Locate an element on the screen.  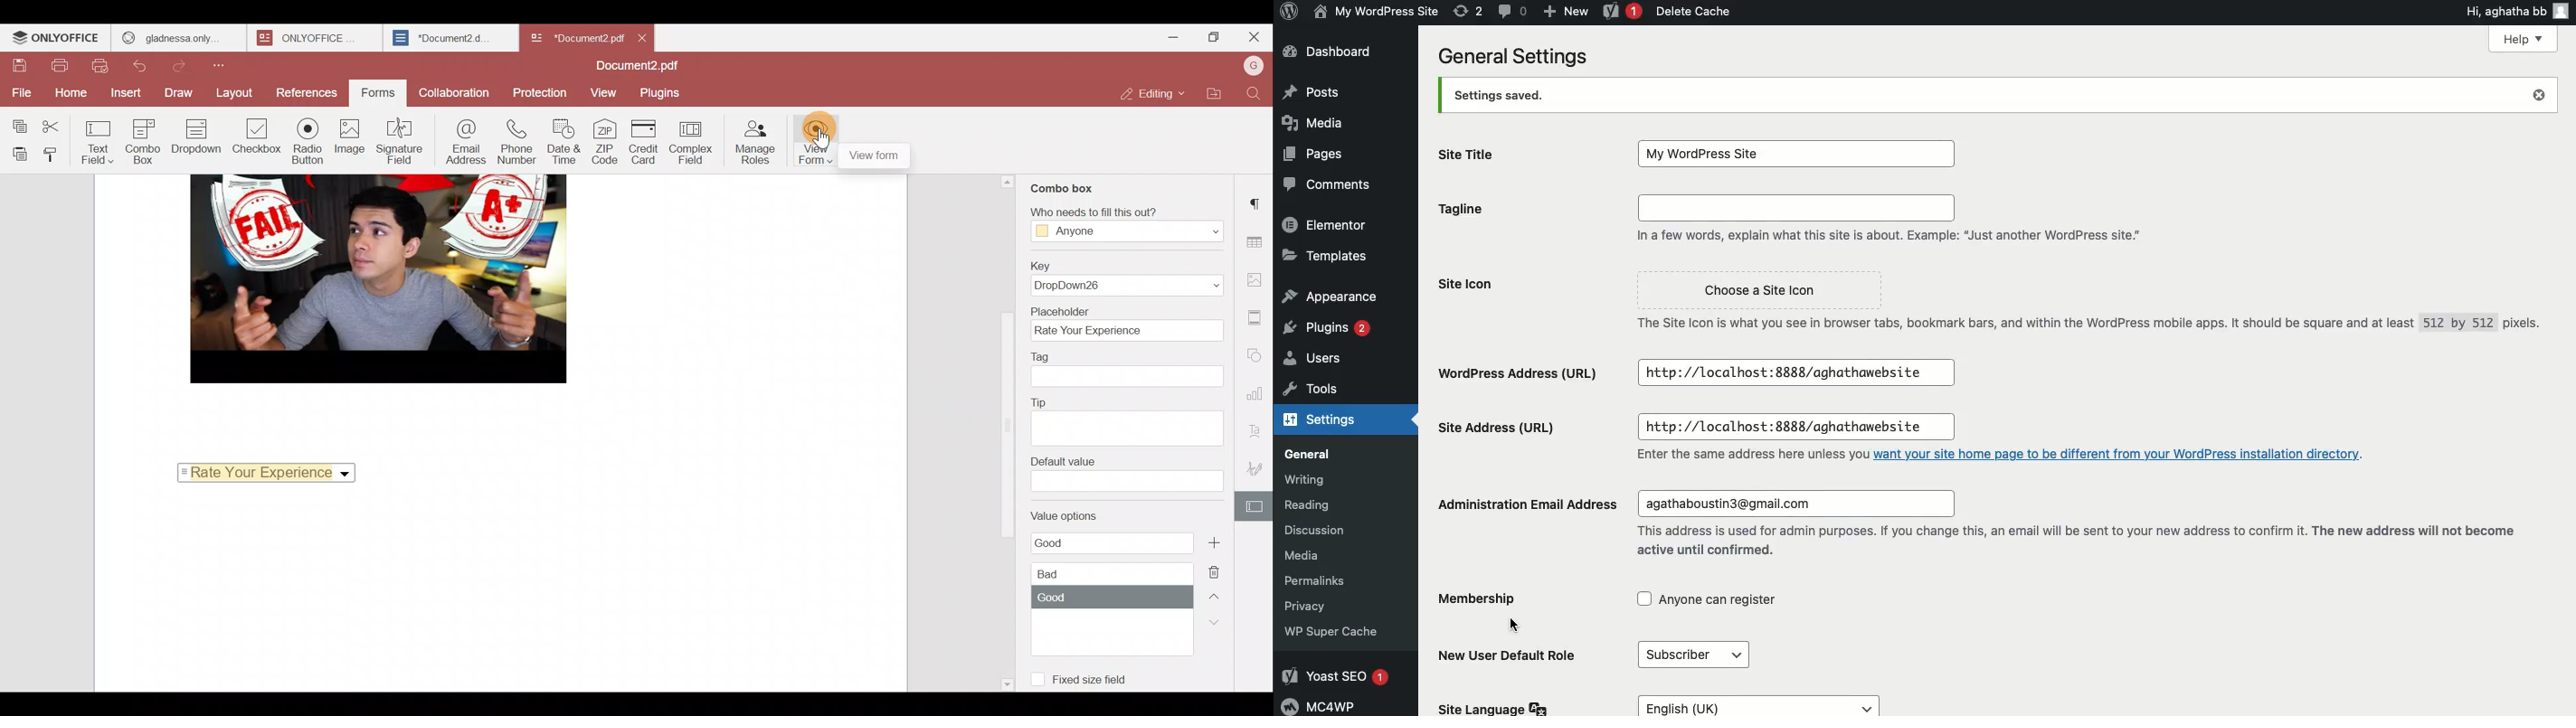
References is located at coordinates (304, 91).